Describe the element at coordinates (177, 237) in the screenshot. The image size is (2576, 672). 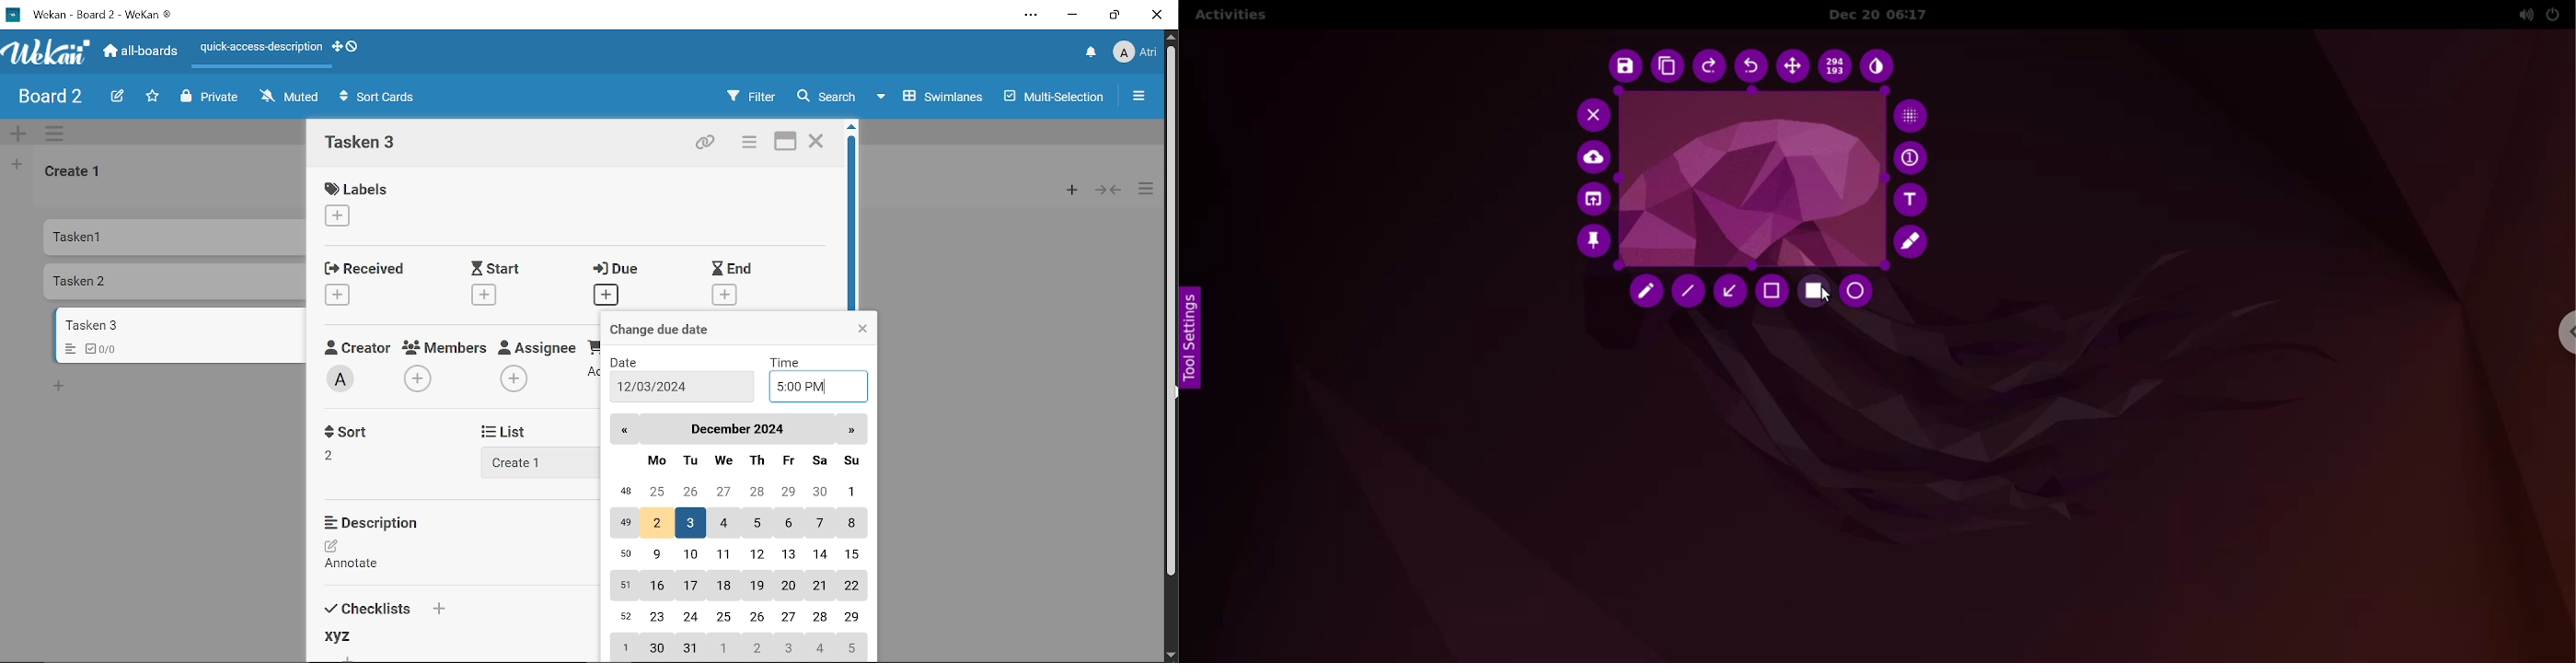
I see `Card titled " Tasken 1"` at that location.